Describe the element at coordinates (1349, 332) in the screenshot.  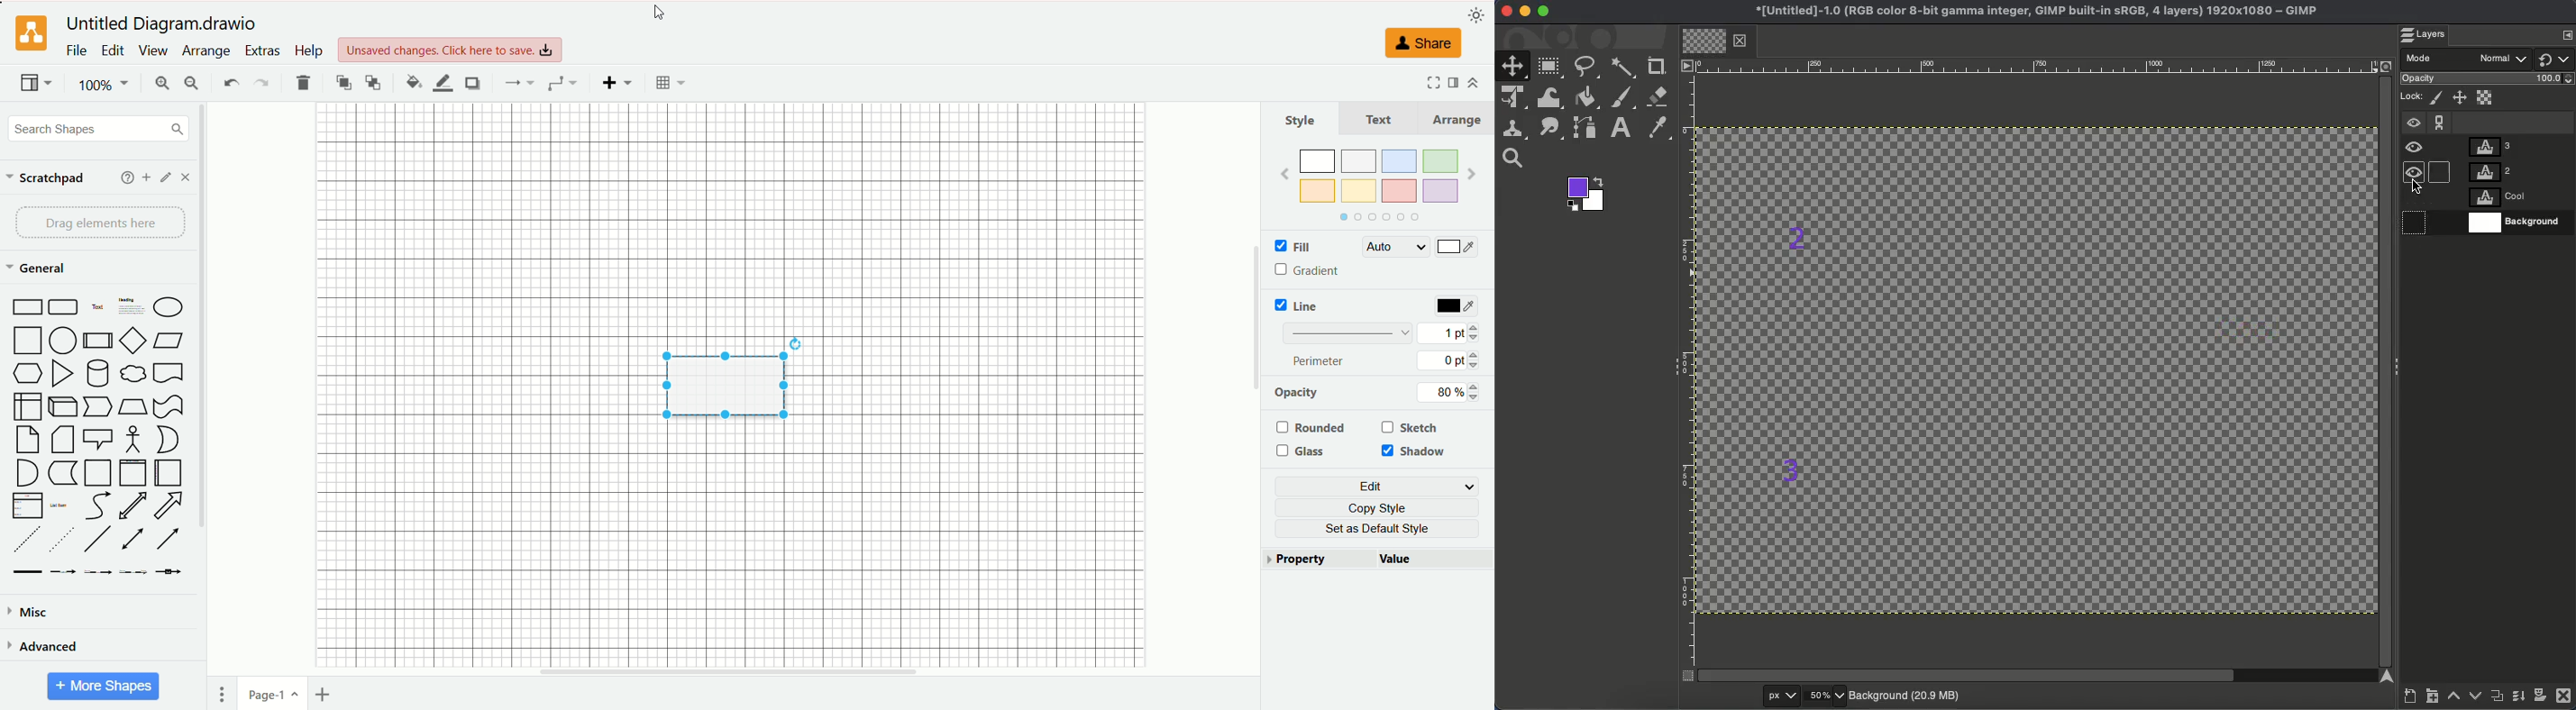
I see `pattern` at that location.